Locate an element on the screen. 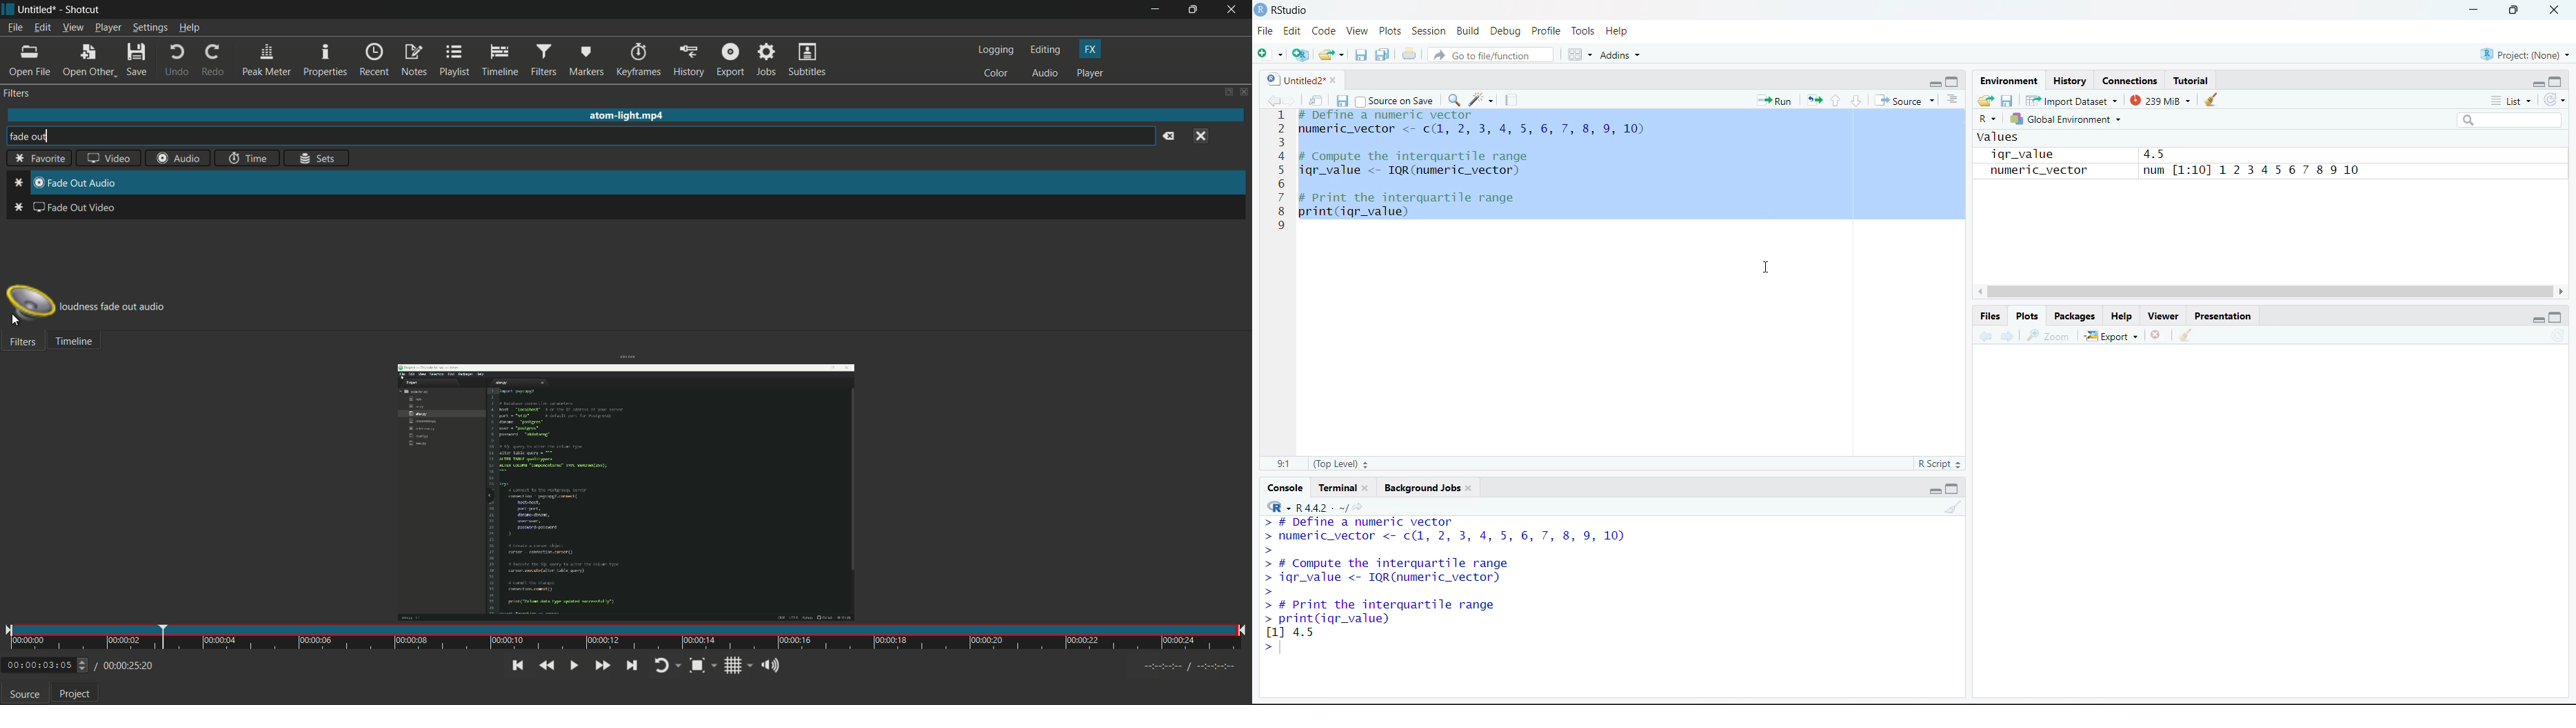 Image resolution: width=2576 pixels, height=728 pixels. Go forward to the next source location (Ctrl + F10) is located at coordinates (2006, 336).